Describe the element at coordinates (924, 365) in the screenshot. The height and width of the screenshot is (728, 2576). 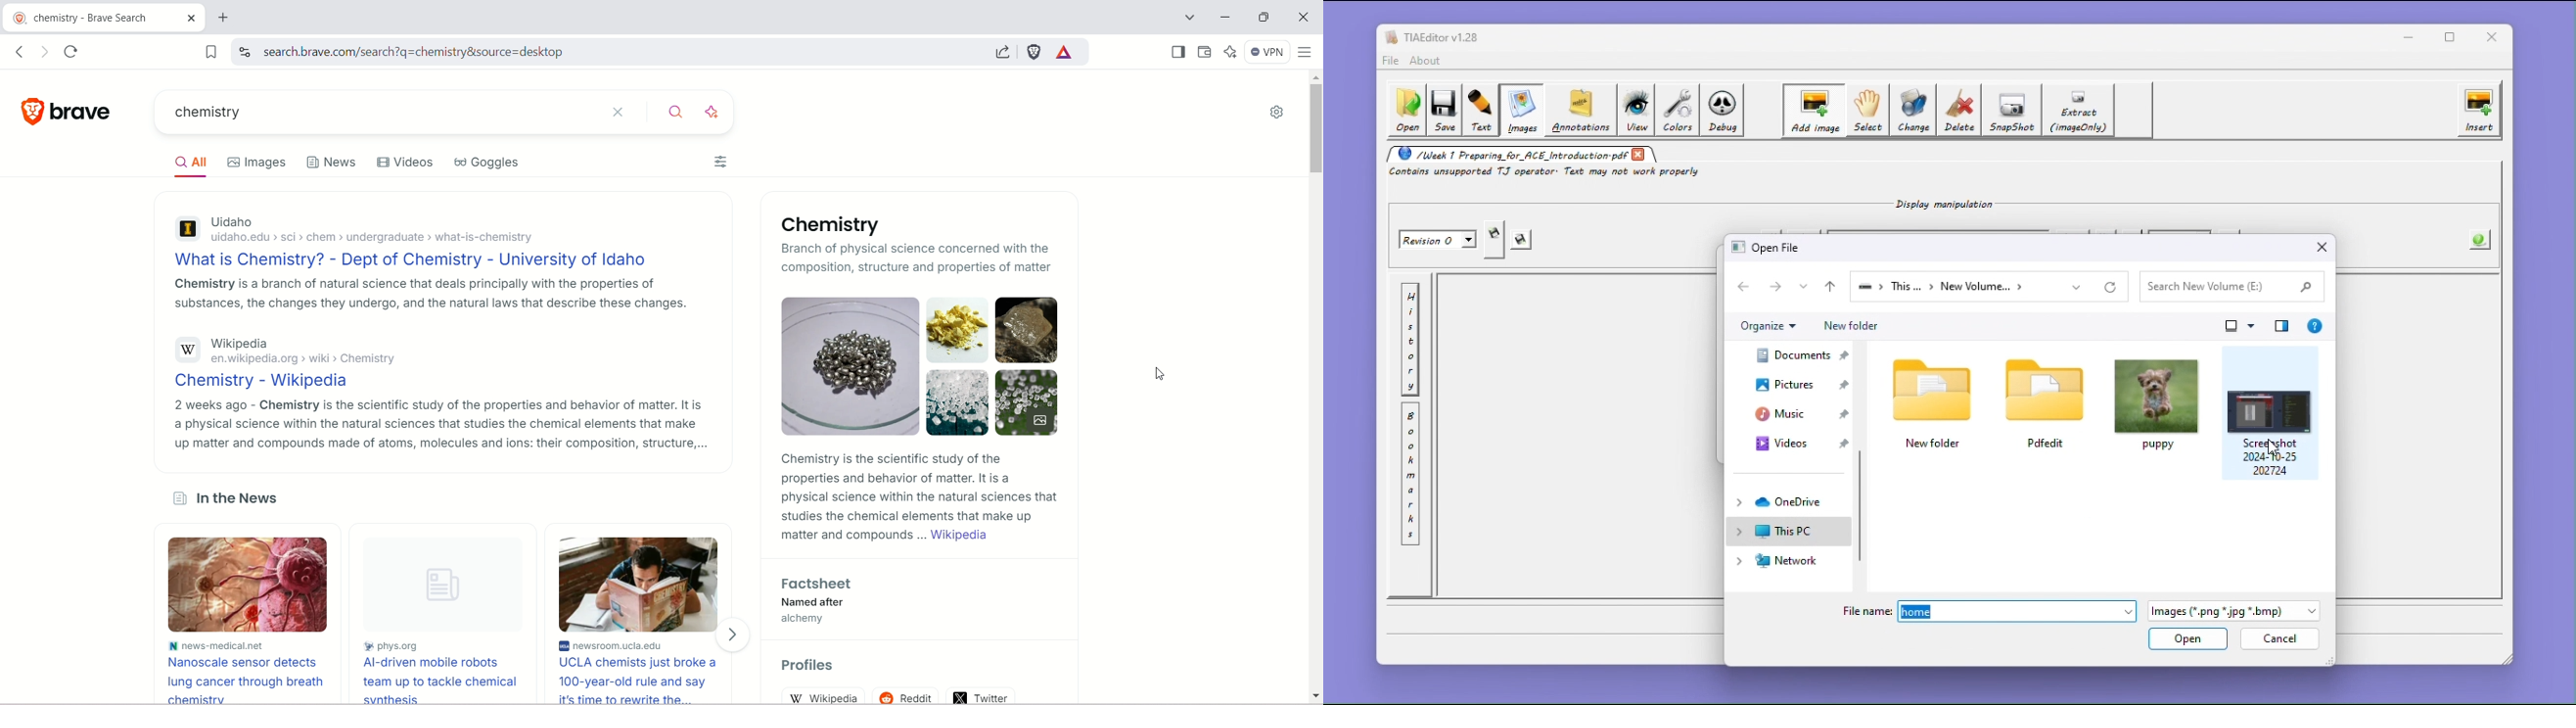
I see `Images` at that location.